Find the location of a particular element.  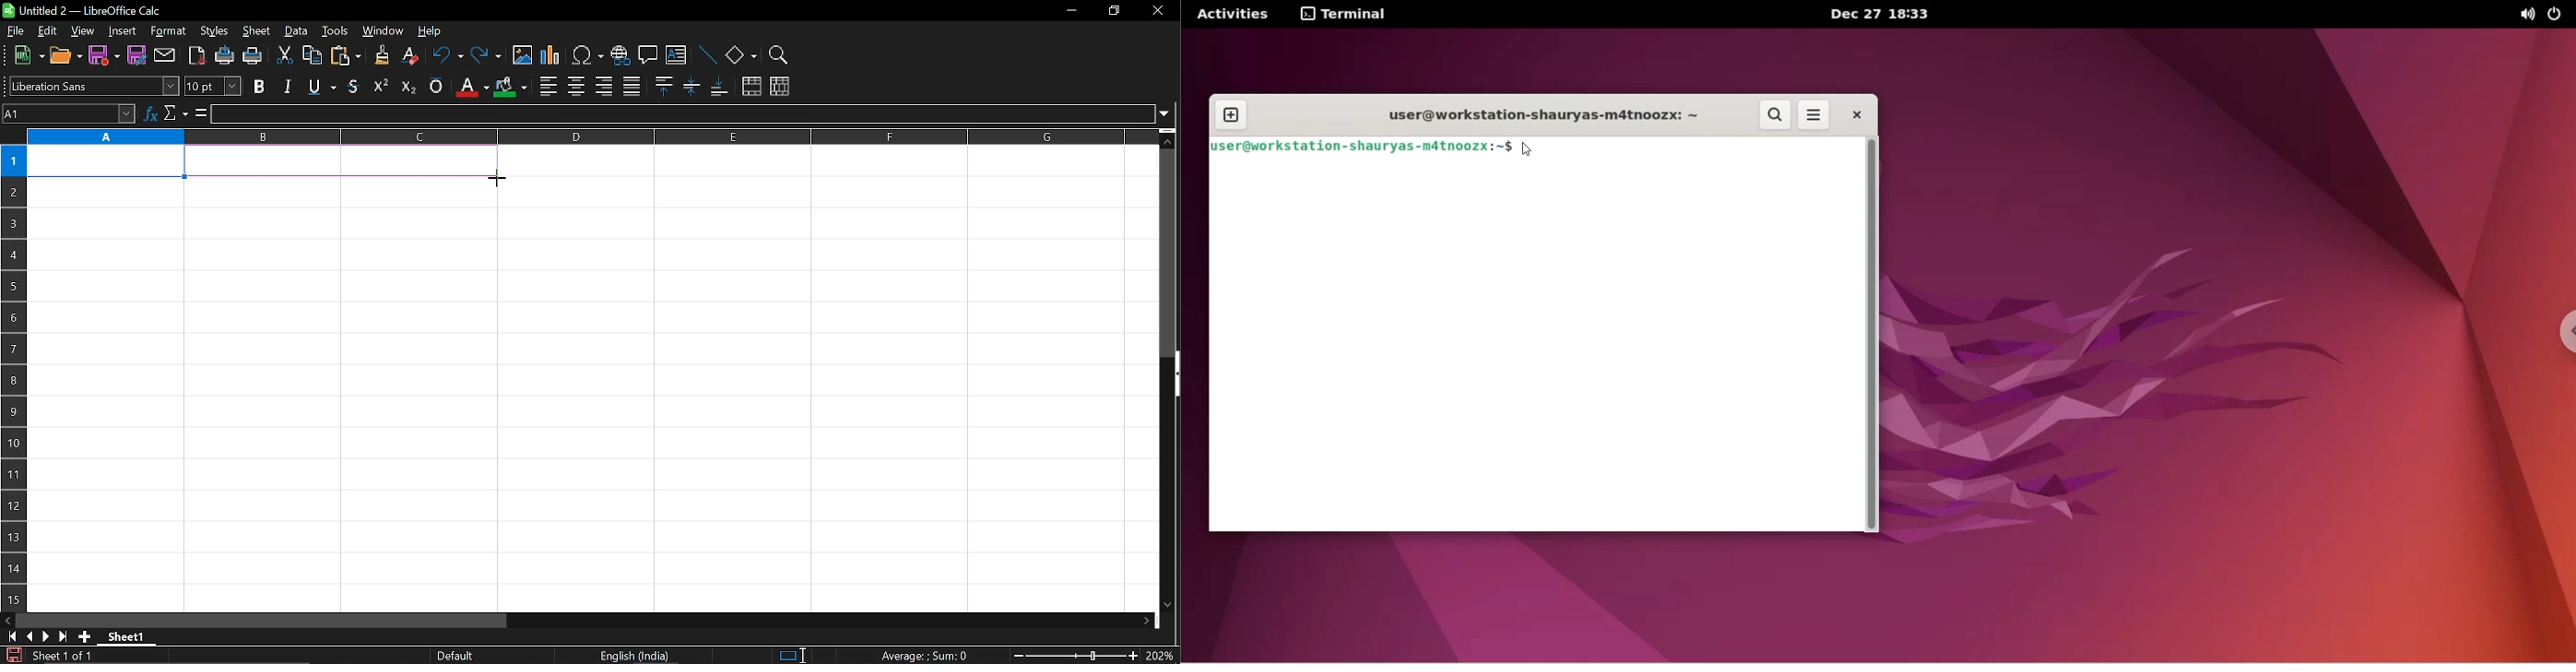

Sheet 1 of 1 is located at coordinates (63, 656).